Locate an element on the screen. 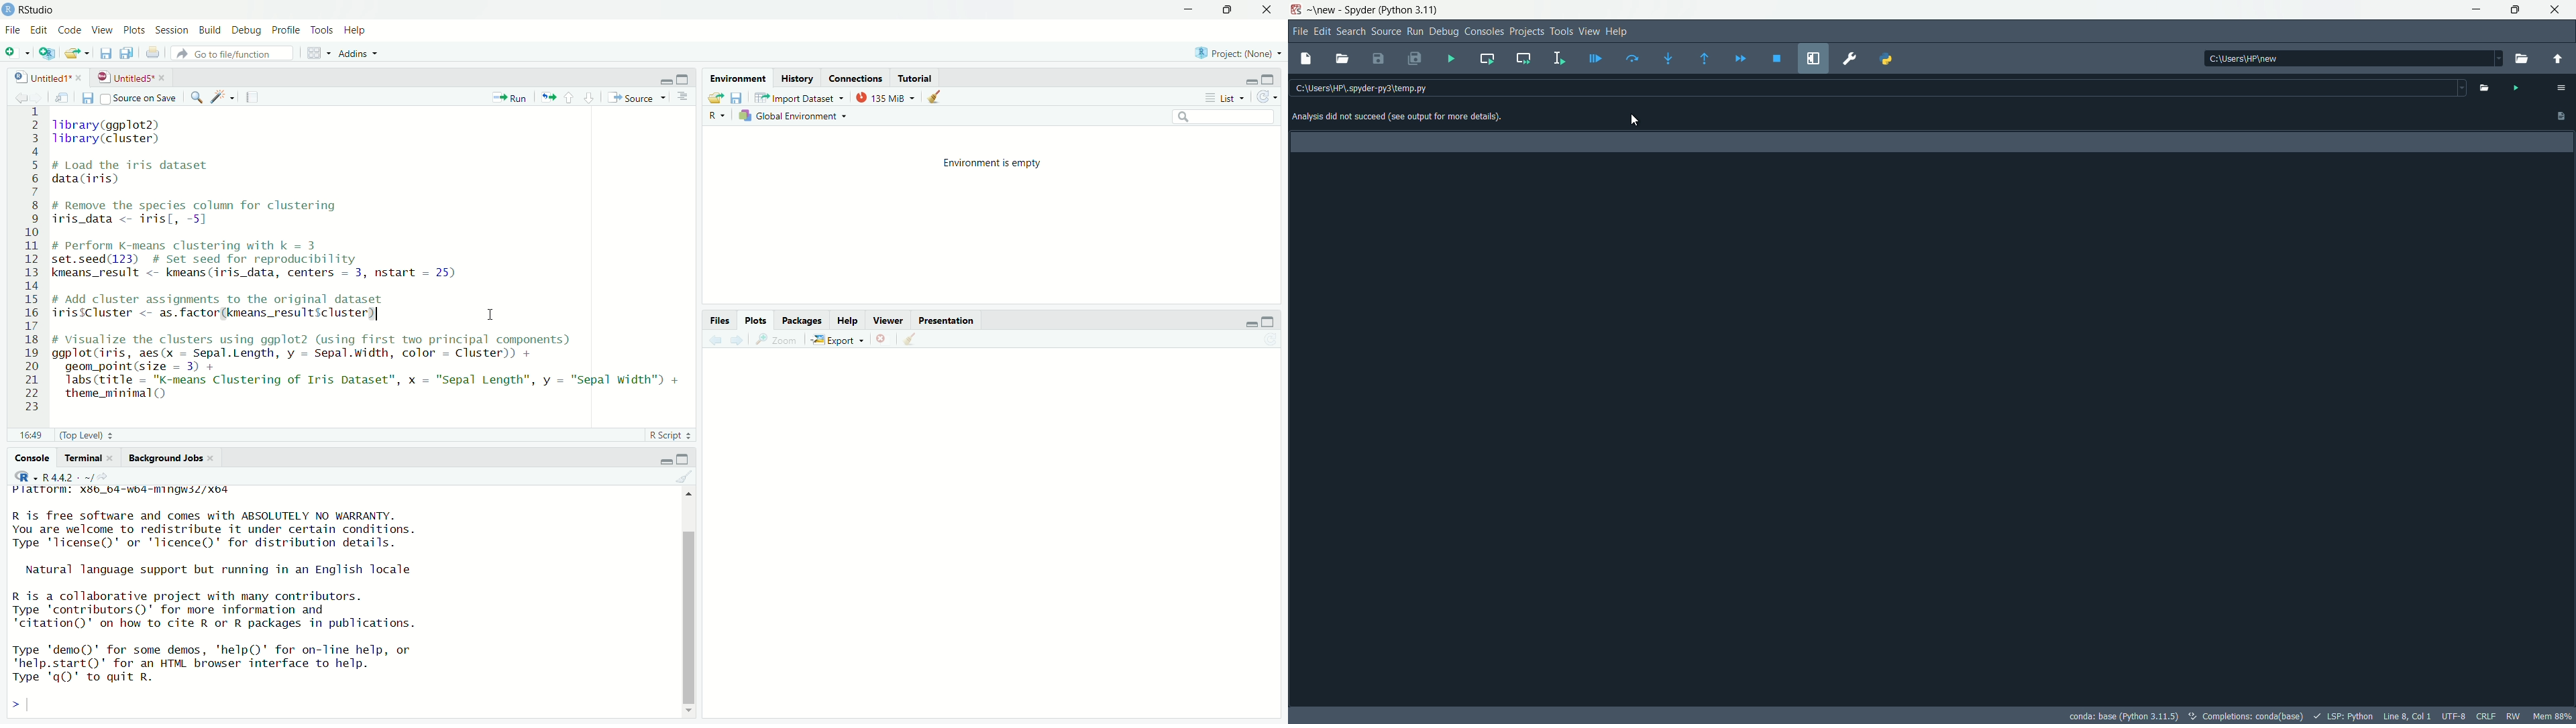 Image resolution: width=2576 pixels, height=728 pixels. go to next section/chunk is located at coordinates (590, 99).